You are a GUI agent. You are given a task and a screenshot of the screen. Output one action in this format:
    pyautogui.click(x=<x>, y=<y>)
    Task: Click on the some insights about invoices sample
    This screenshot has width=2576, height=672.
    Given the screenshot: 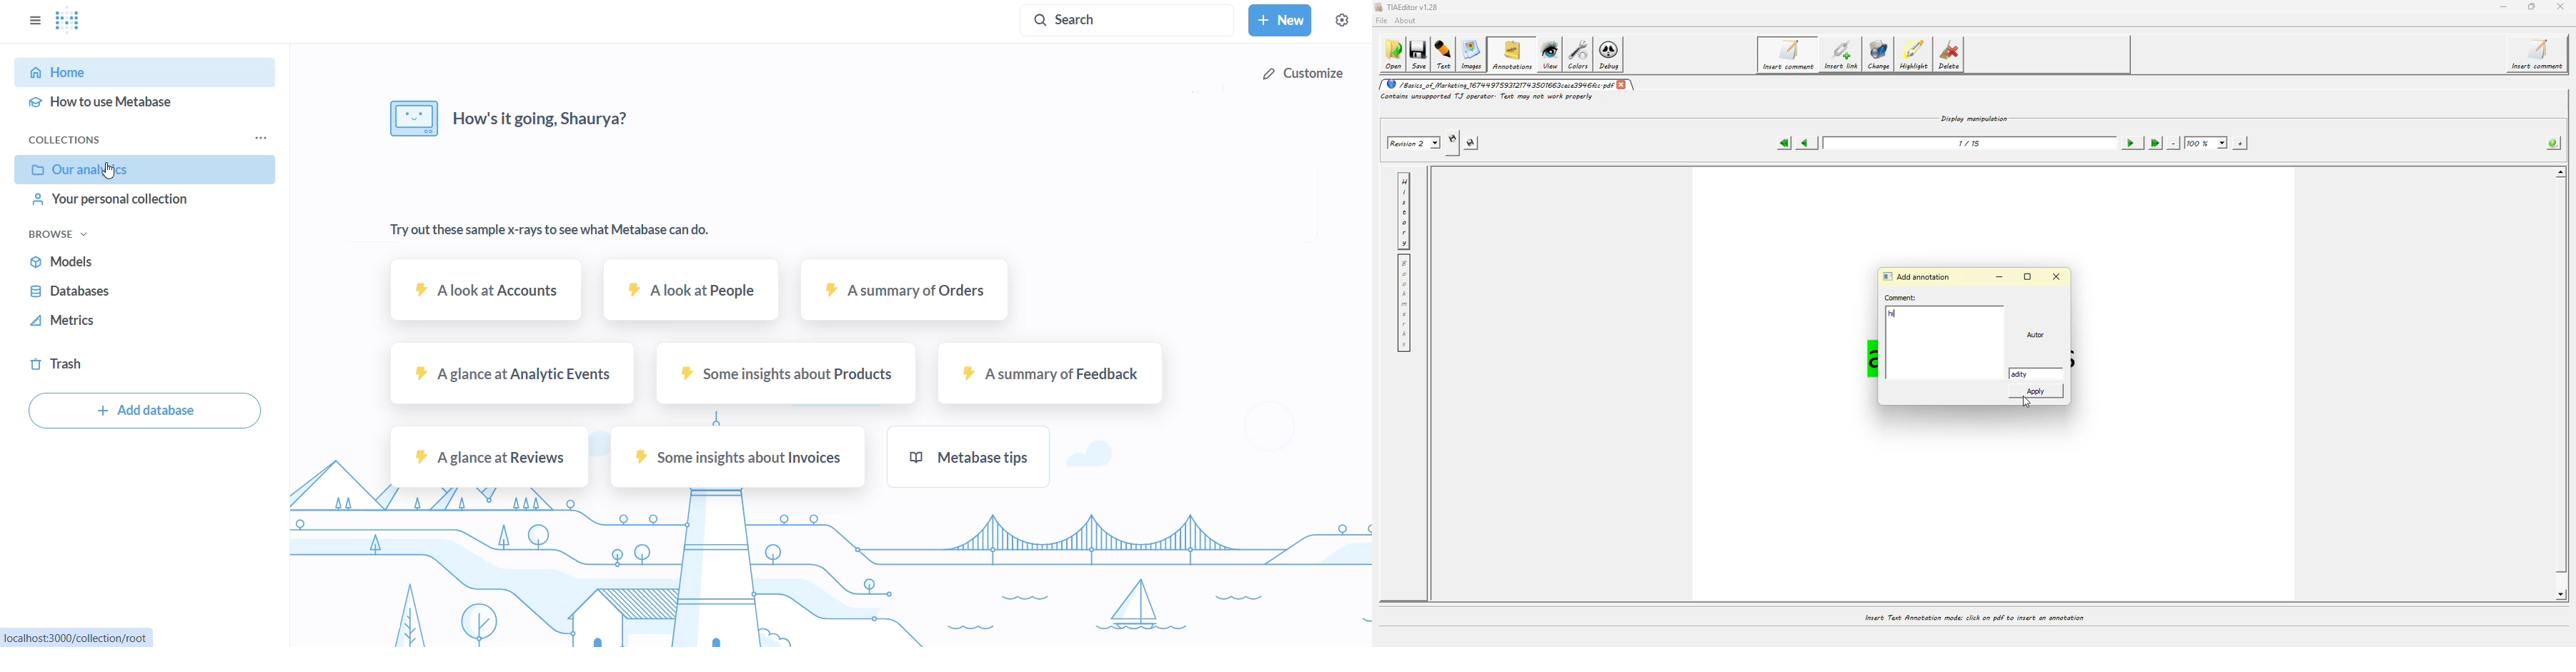 What is the action you would take?
    pyautogui.click(x=735, y=459)
    